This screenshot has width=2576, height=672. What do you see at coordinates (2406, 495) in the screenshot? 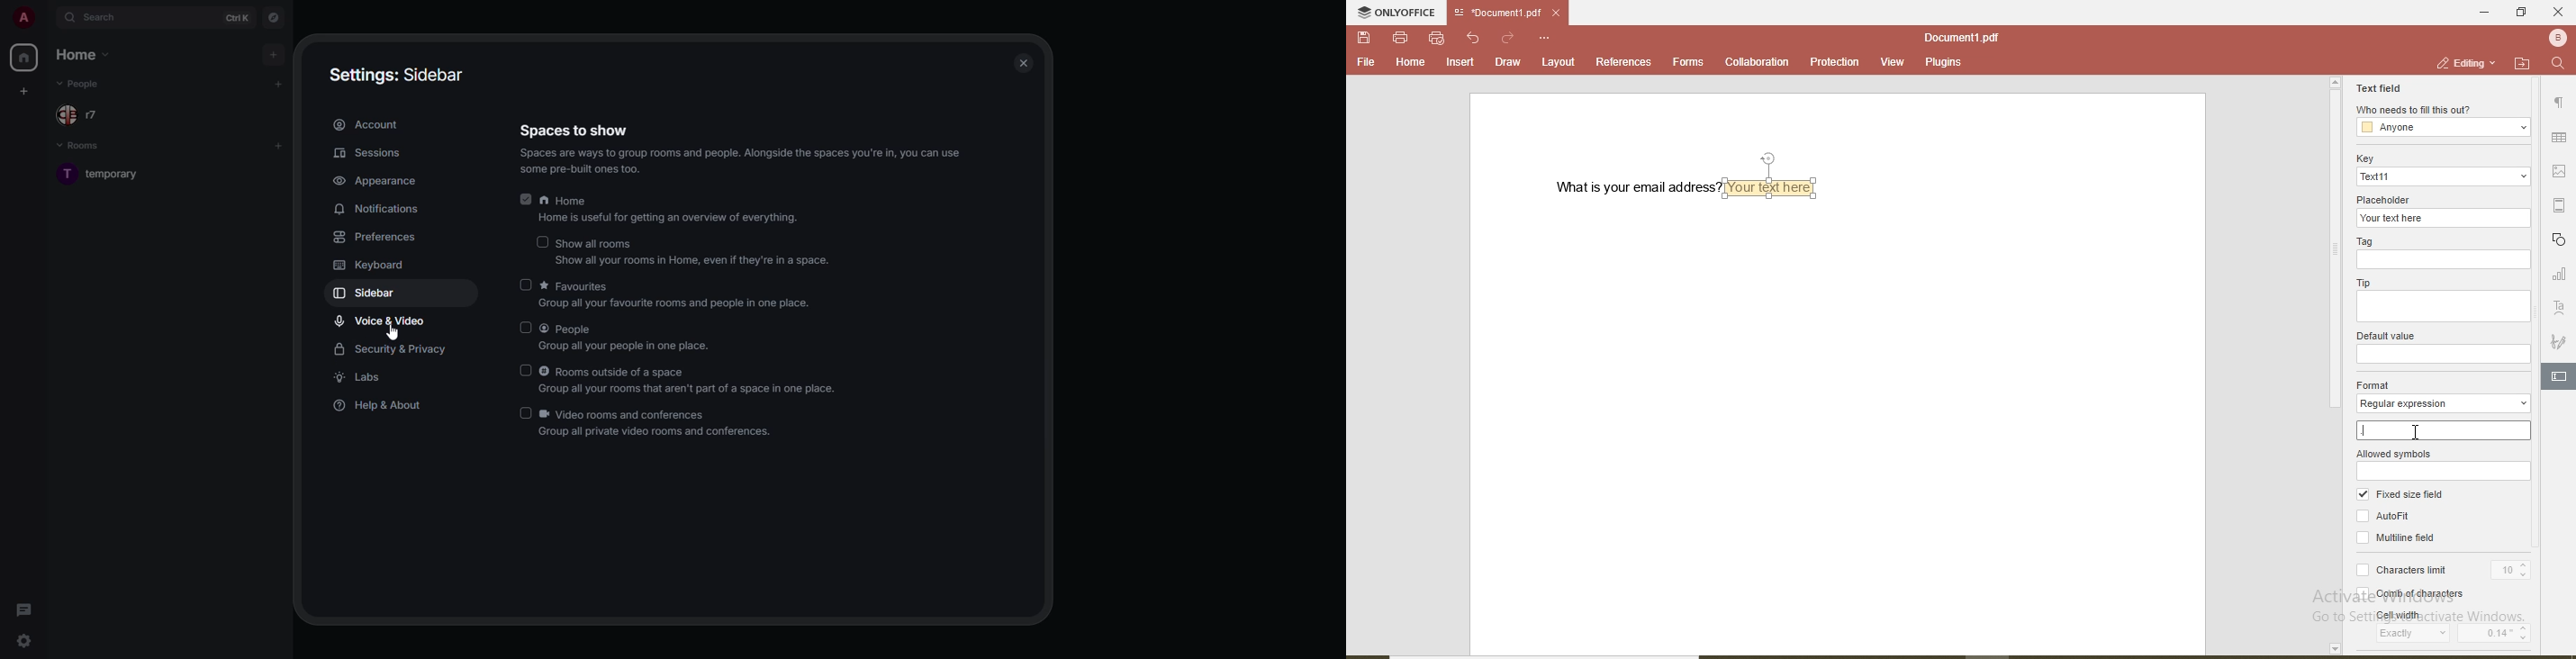
I see `fixed size field` at bounding box center [2406, 495].